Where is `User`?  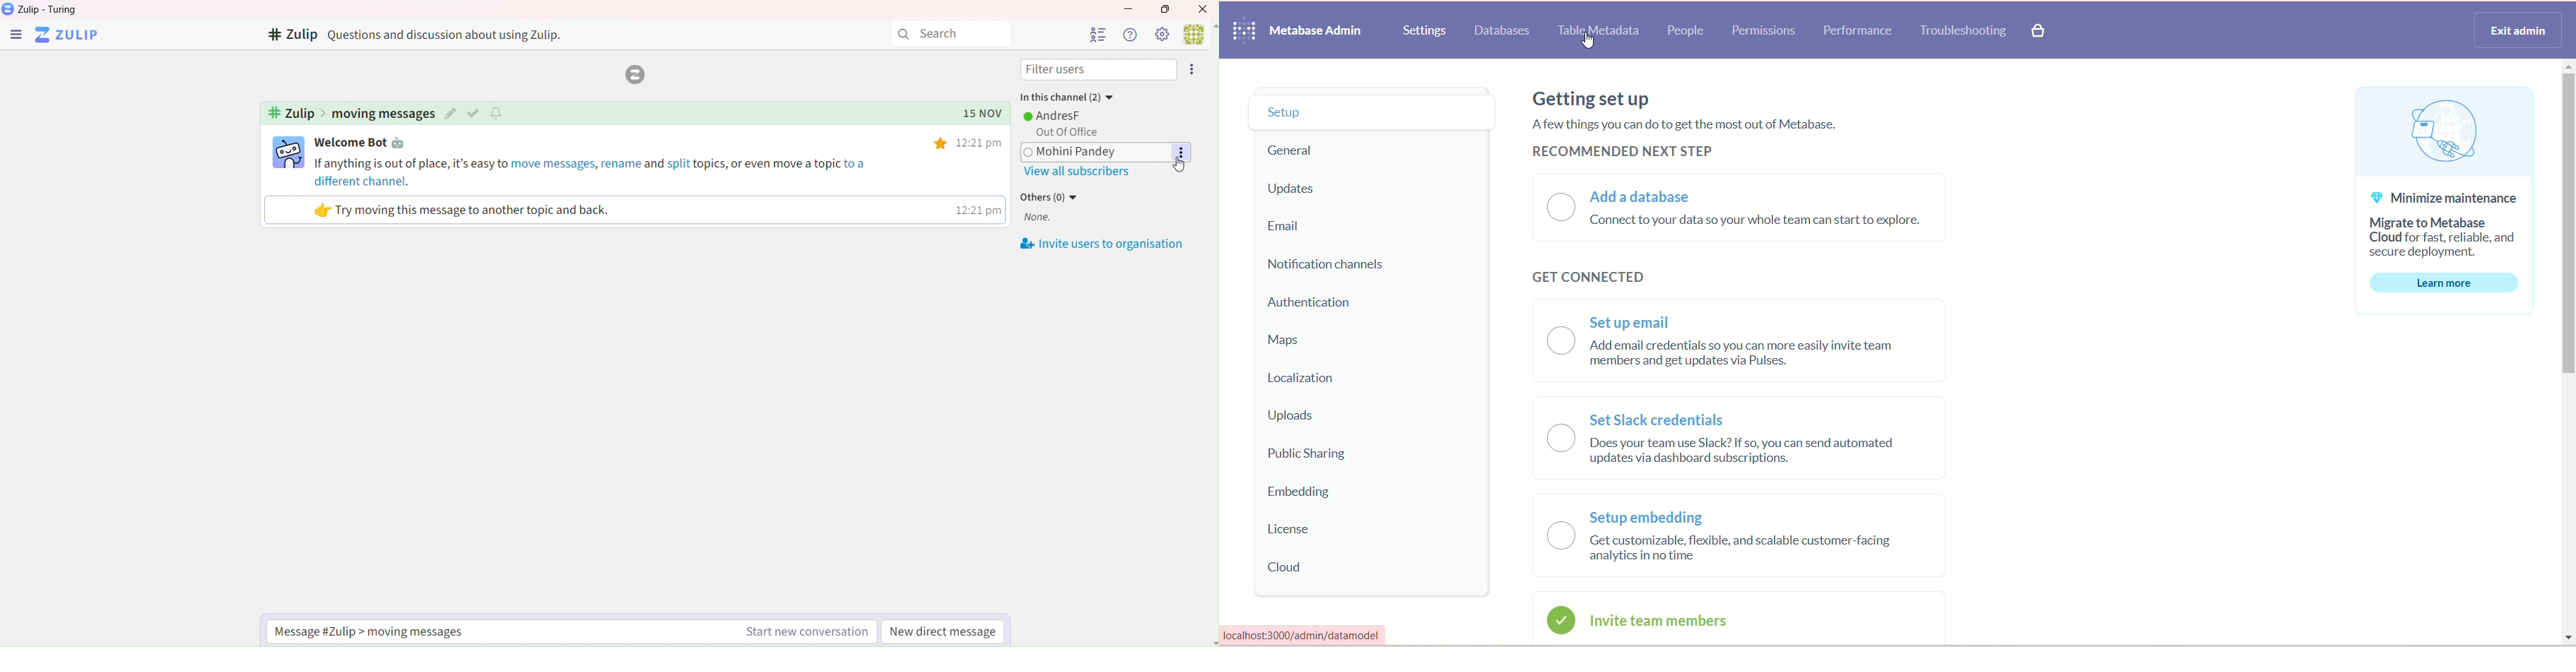
User is located at coordinates (1200, 33).